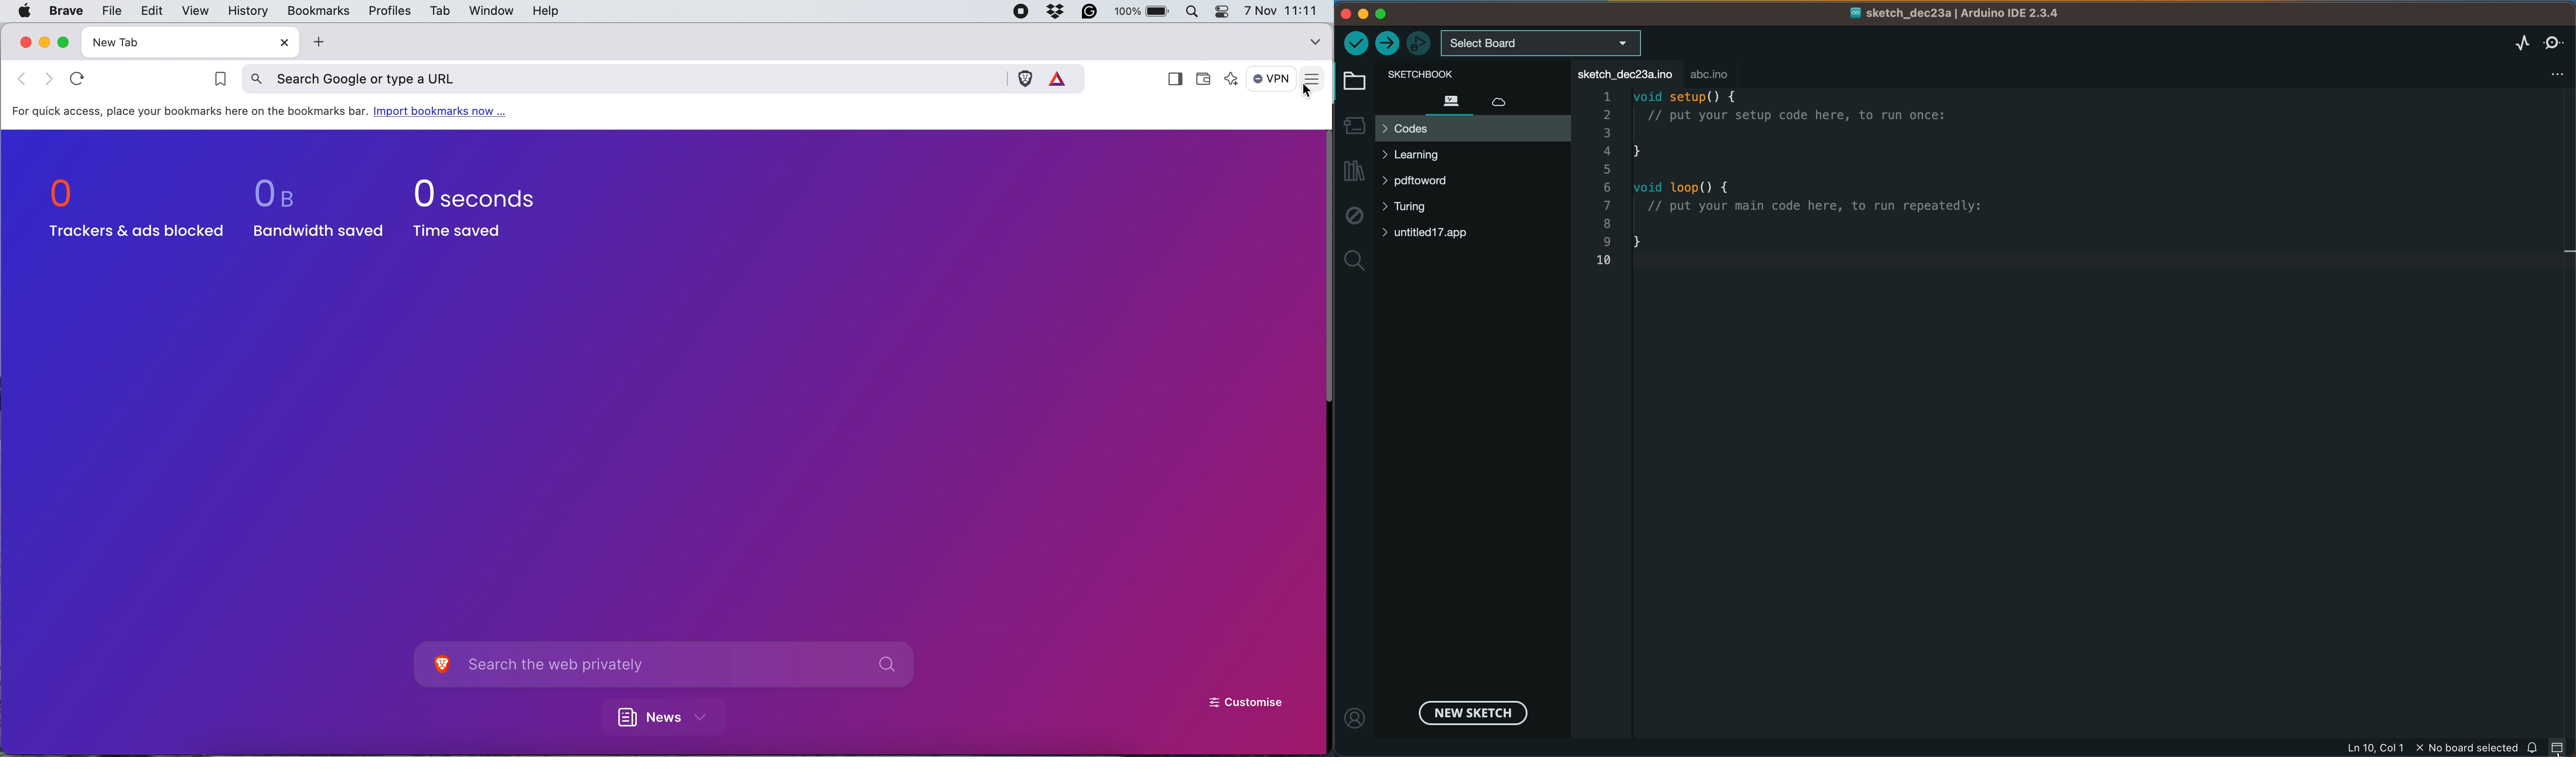 The image size is (2576, 784). What do you see at coordinates (50, 78) in the screenshot?
I see `click to go back, hold to see history` at bounding box center [50, 78].